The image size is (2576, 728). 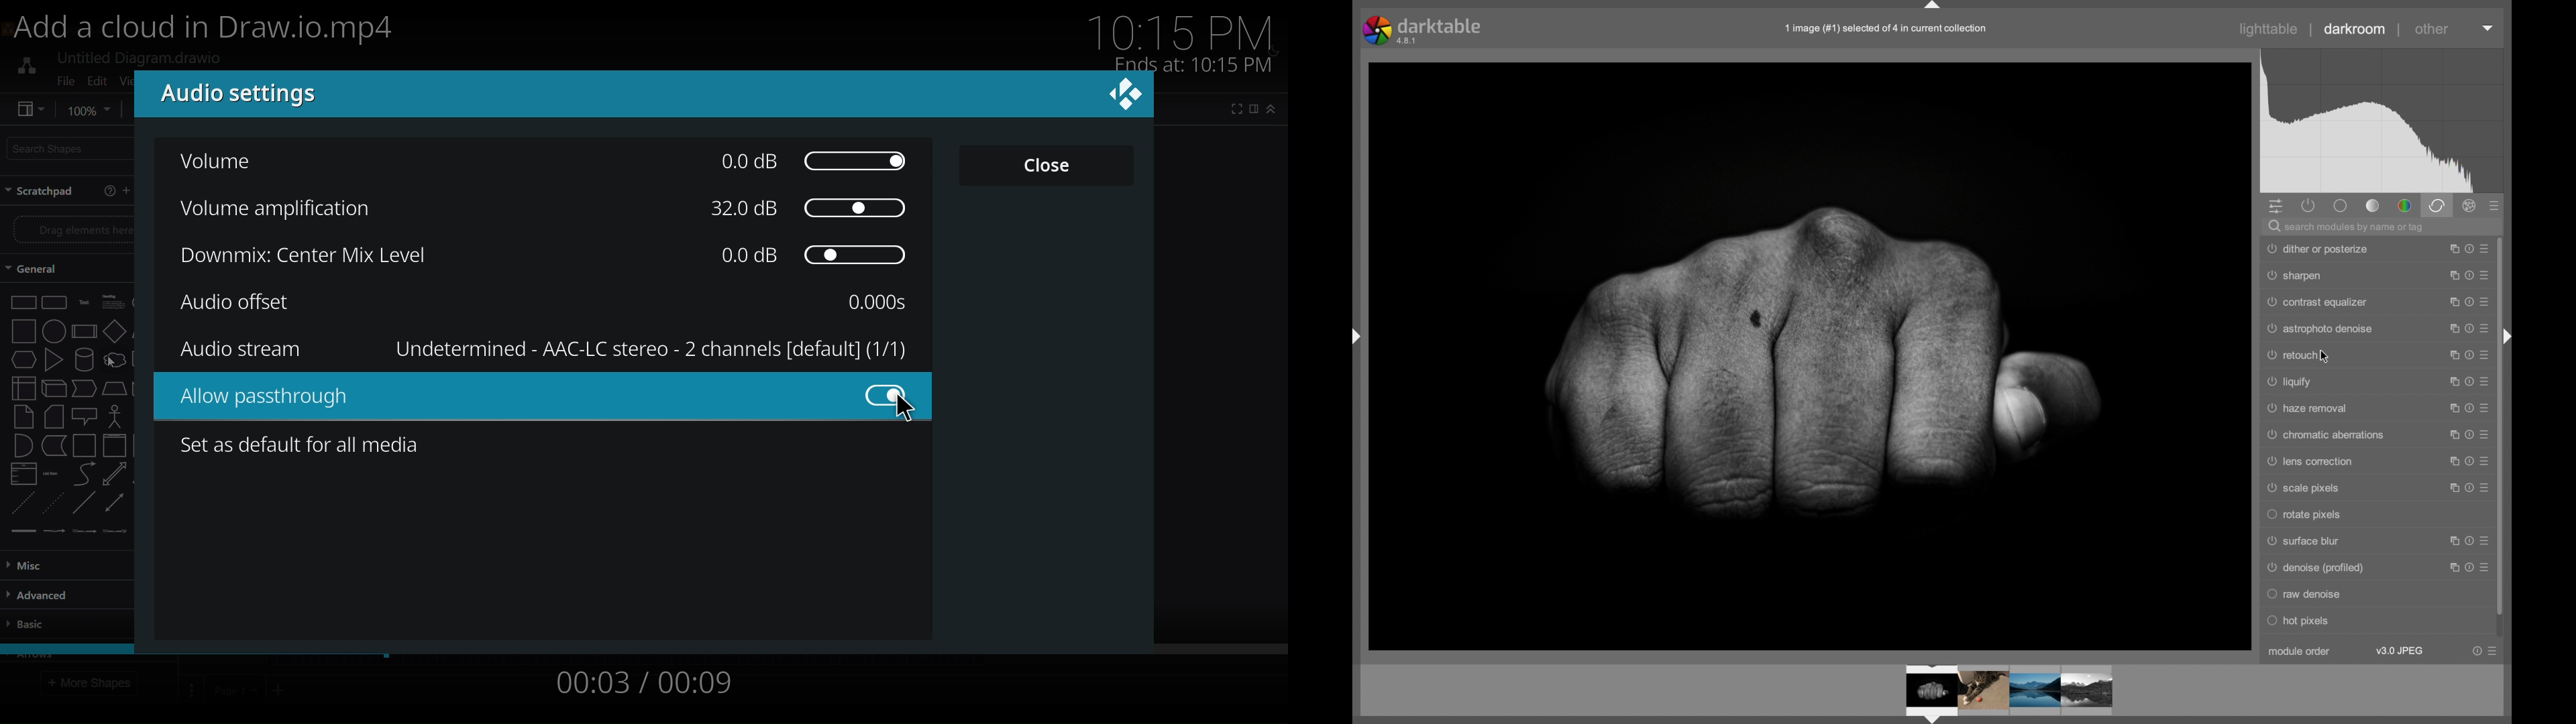 I want to click on file name, so click(x=1886, y=29).